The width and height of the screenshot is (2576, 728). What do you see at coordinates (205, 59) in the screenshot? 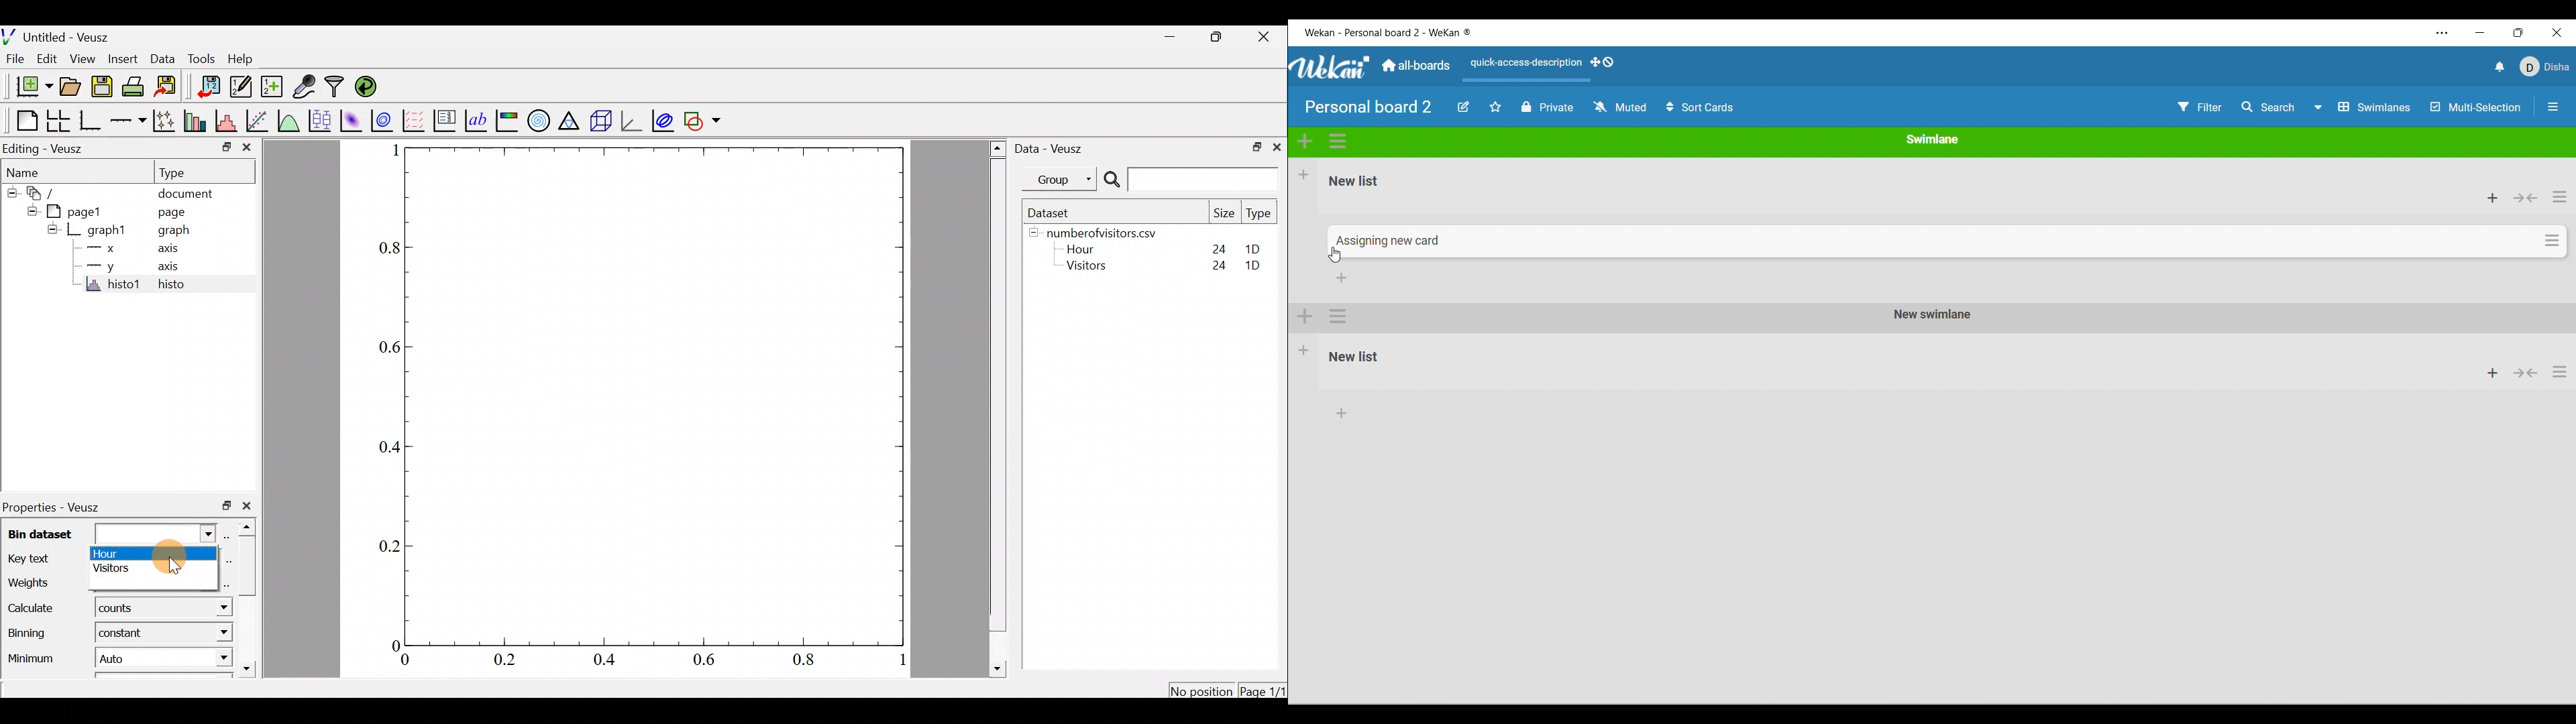
I see `Tools` at bounding box center [205, 59].